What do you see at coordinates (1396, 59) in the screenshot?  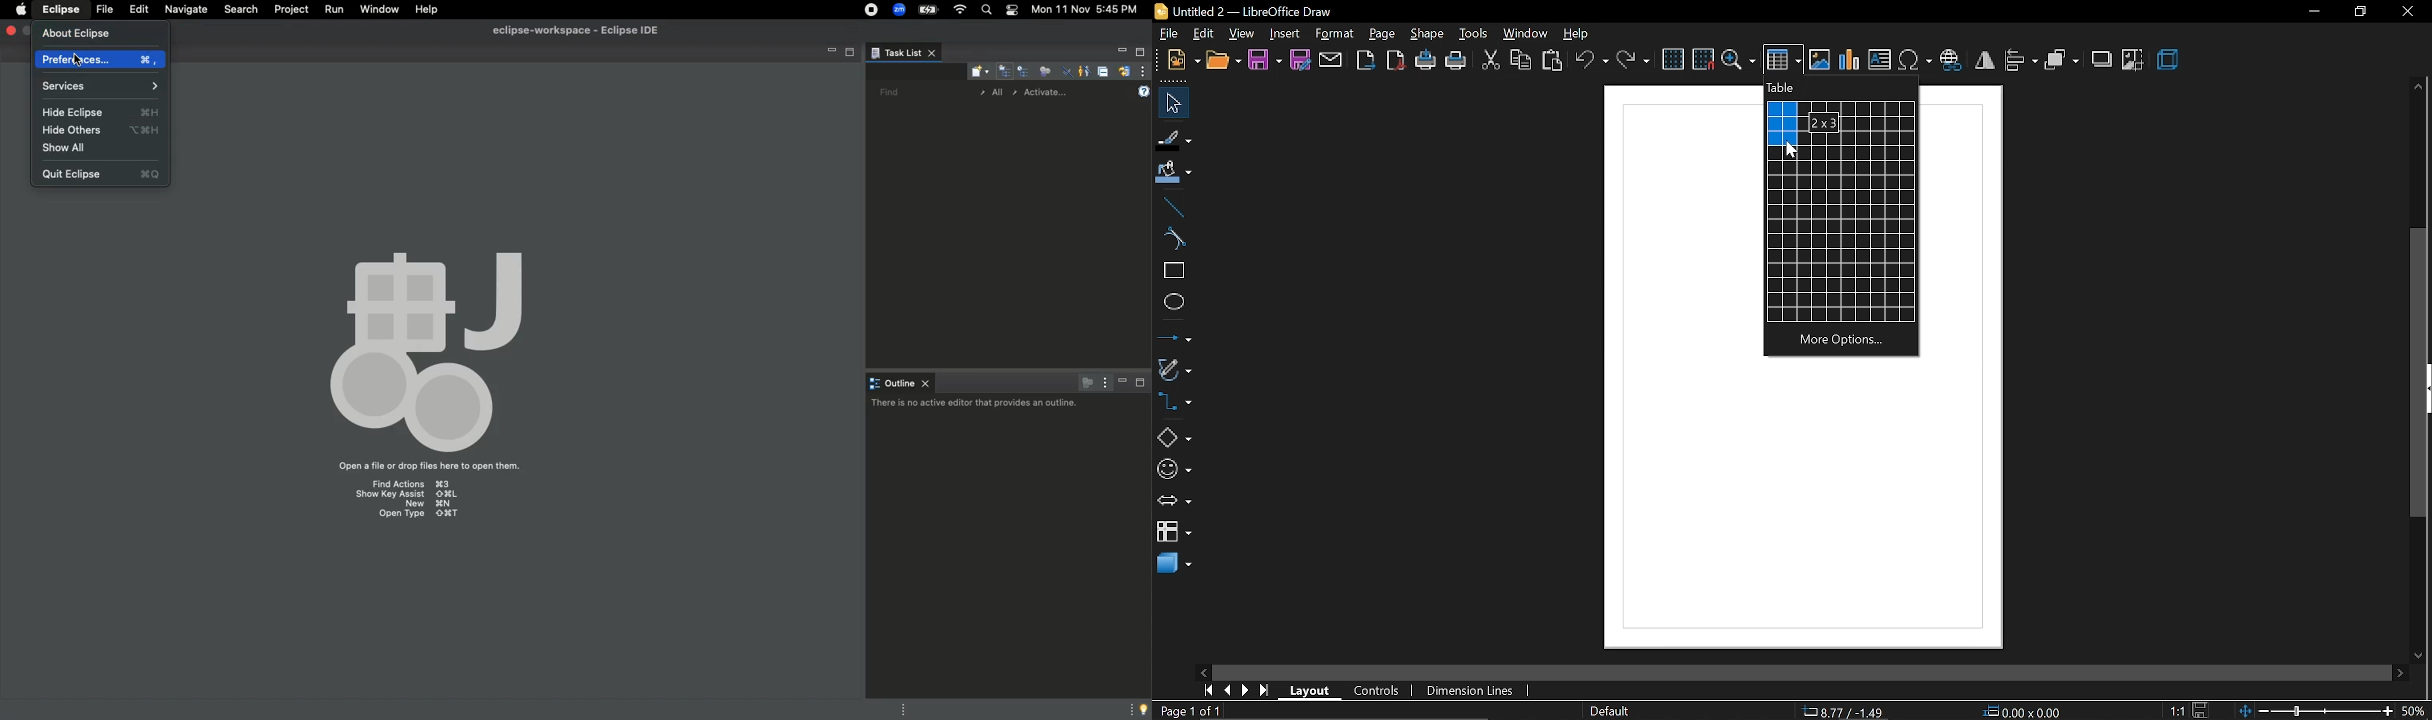 I see `export as pdf` at bounding box center [1396, 59].